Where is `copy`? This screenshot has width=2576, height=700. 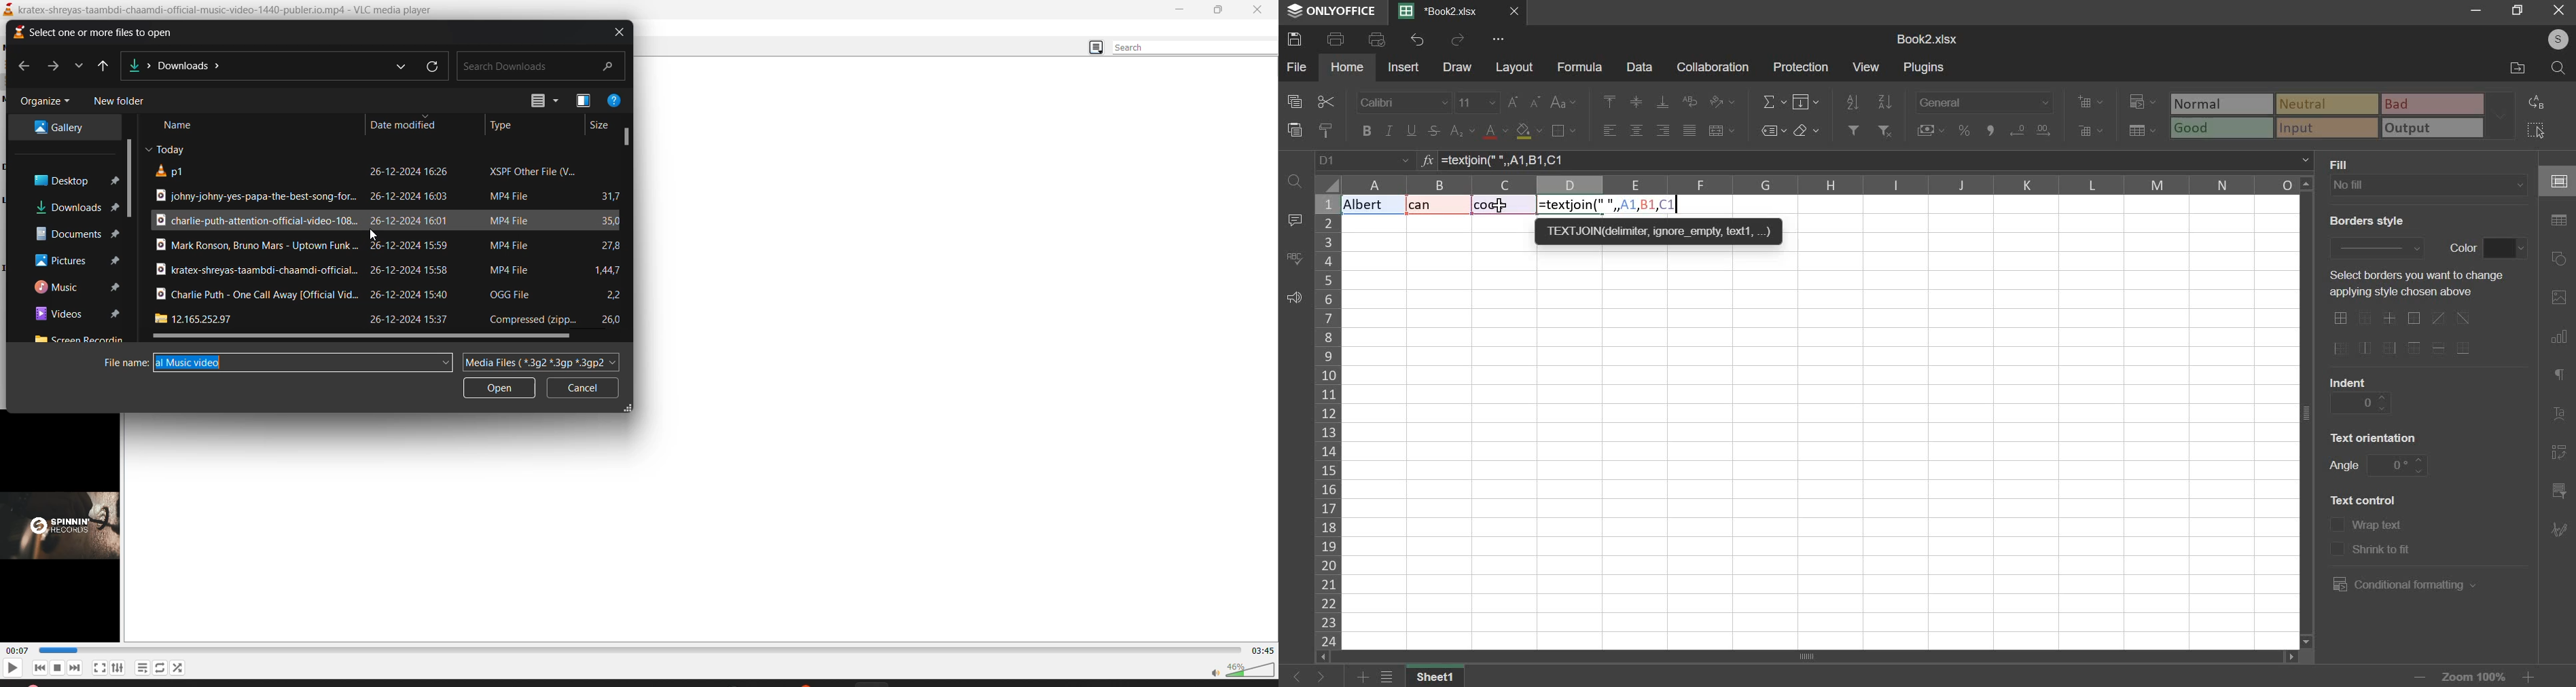
copy is located at coordinates (1294, 102).